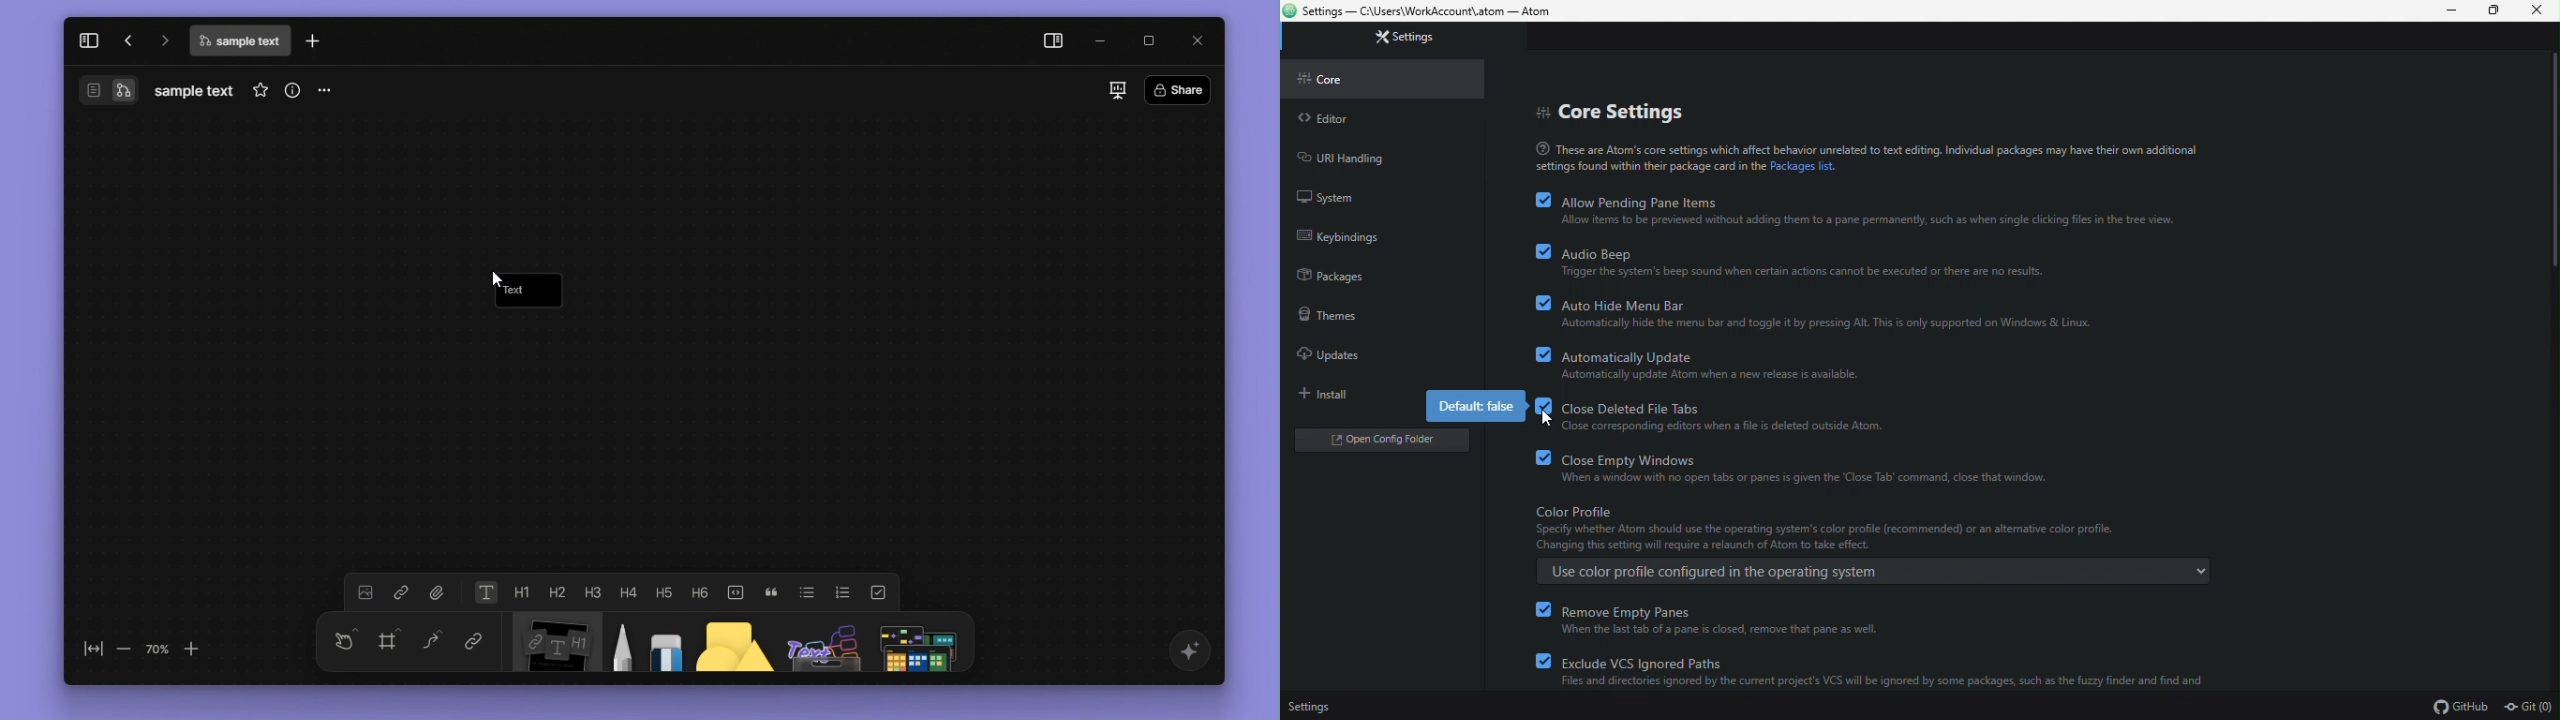  Describe the element at coordinates (1715, 365) in the screenshot. I see `automatically update` at that location.